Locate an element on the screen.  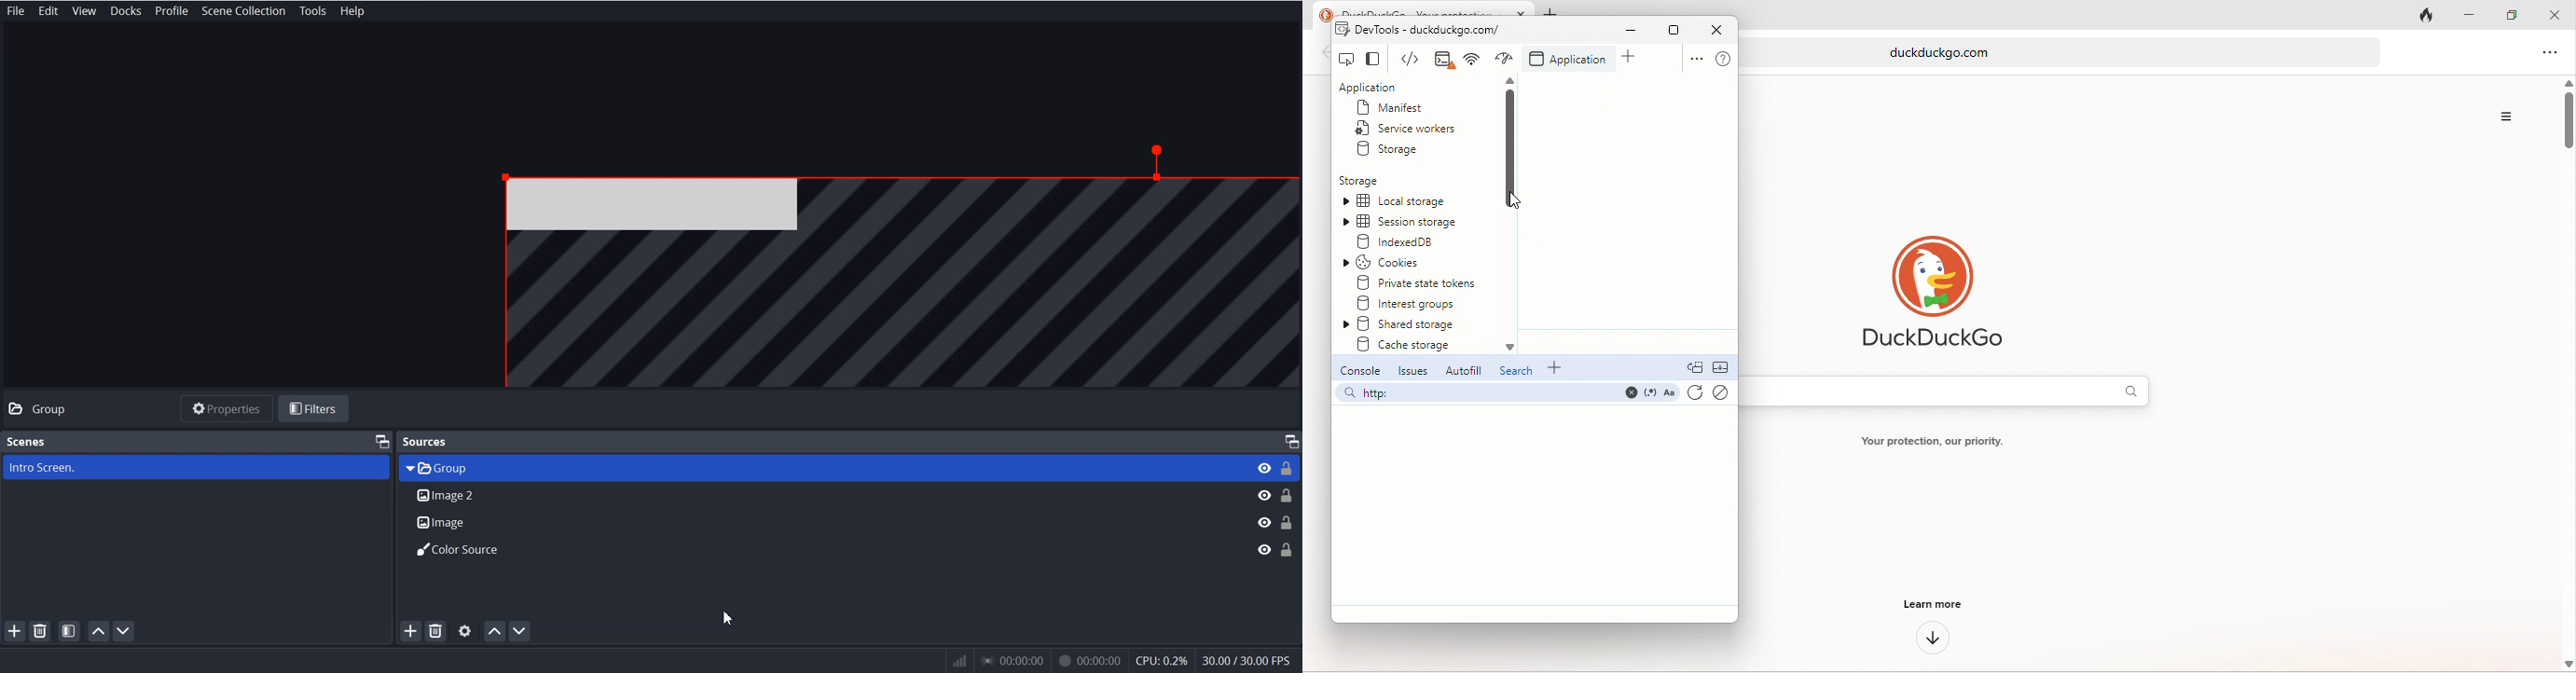
Intro Screen is located at coordinates (194, 468).